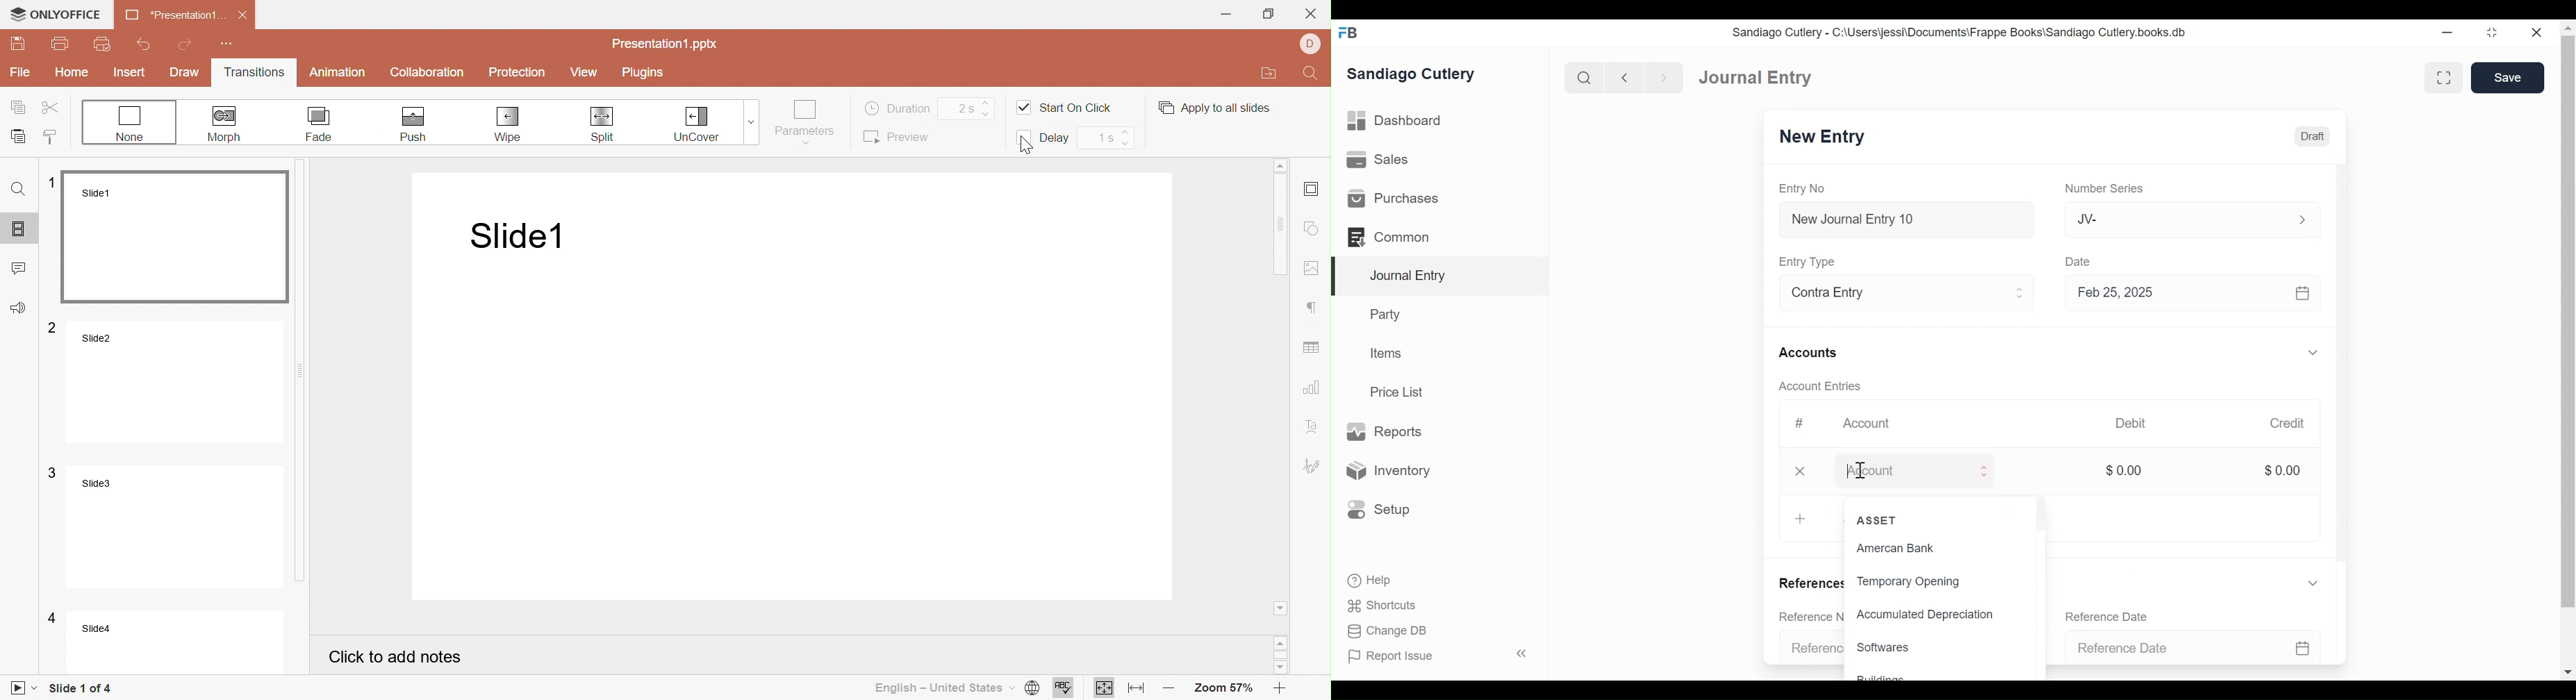  I want to click on Parameters, so click(805, 122).